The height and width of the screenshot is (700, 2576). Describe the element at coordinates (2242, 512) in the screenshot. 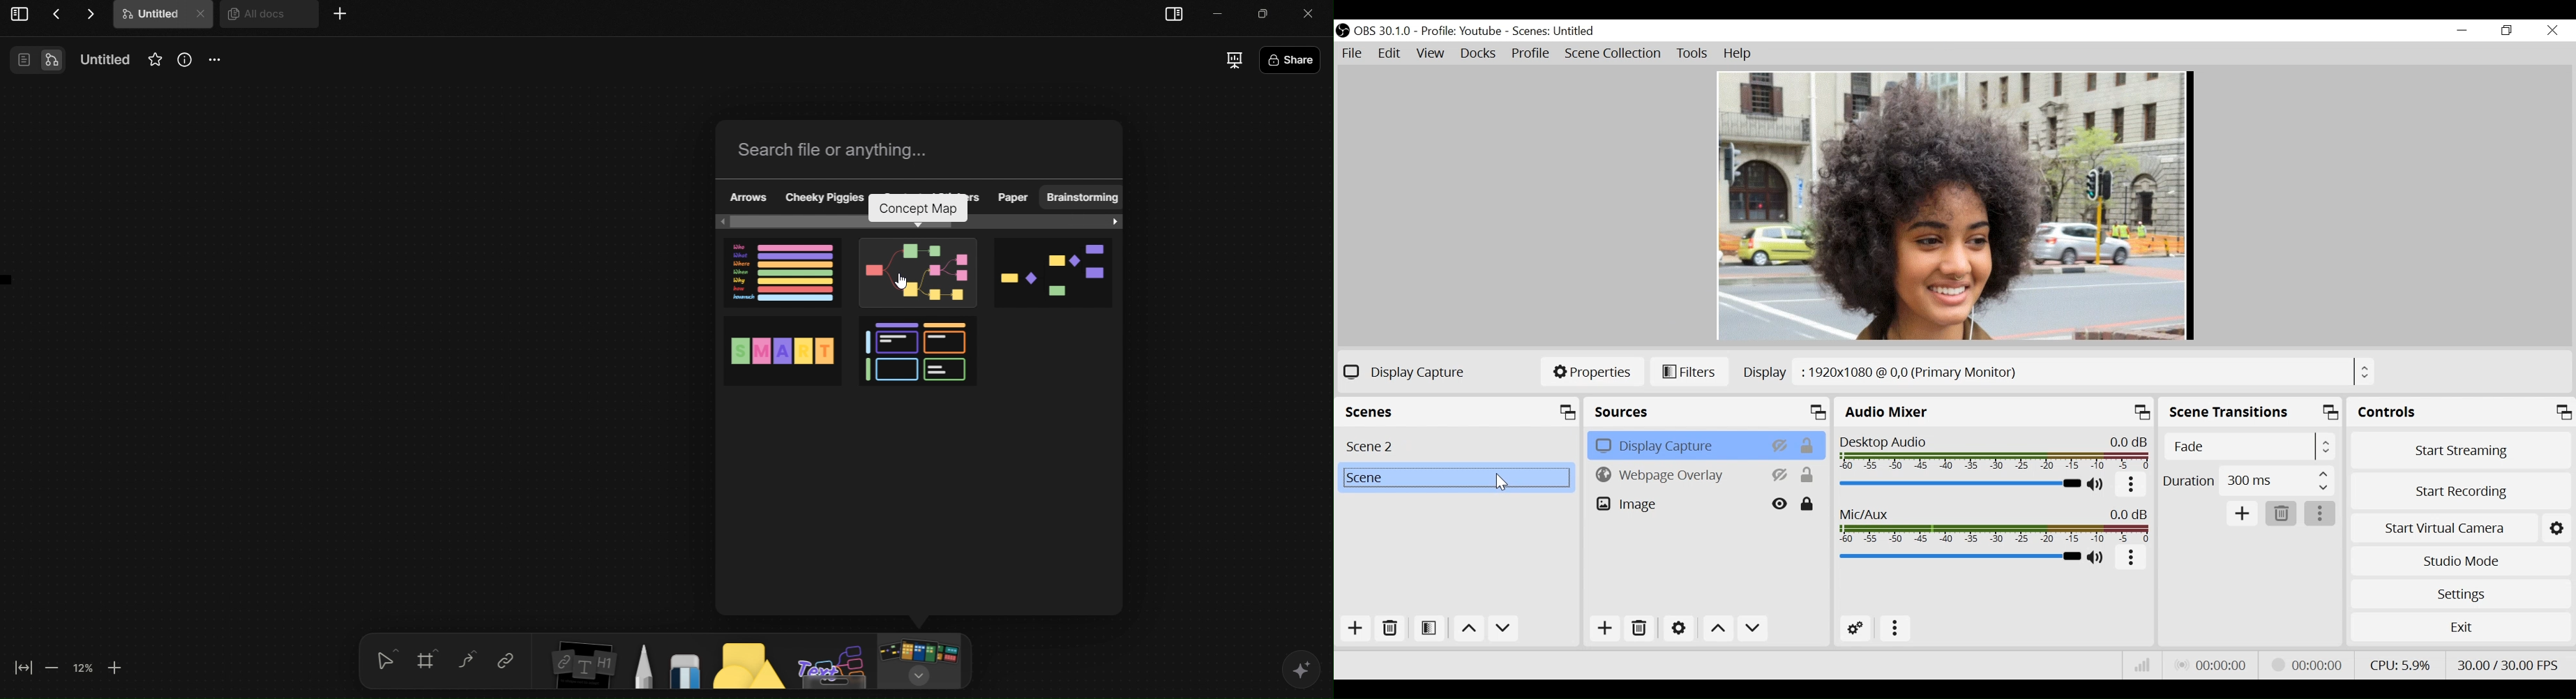

I see `Add ` at that location.